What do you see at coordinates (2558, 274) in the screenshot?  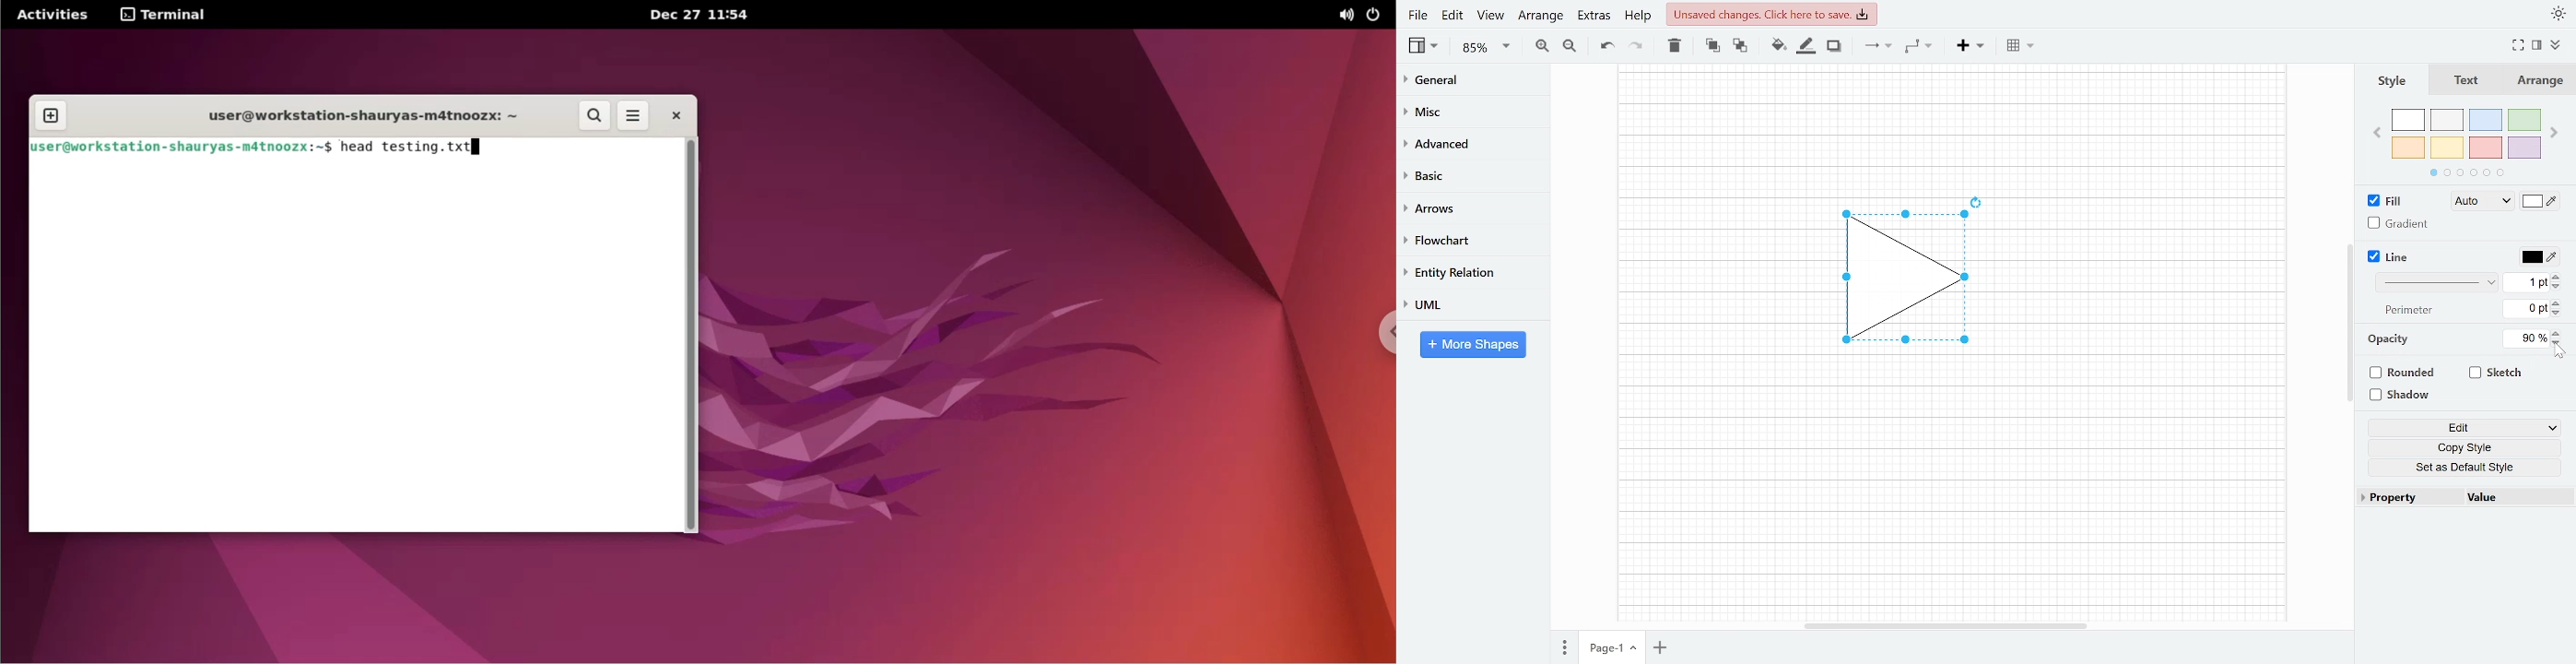 I see `INcrease line width` at bounding box center [2558, 274].